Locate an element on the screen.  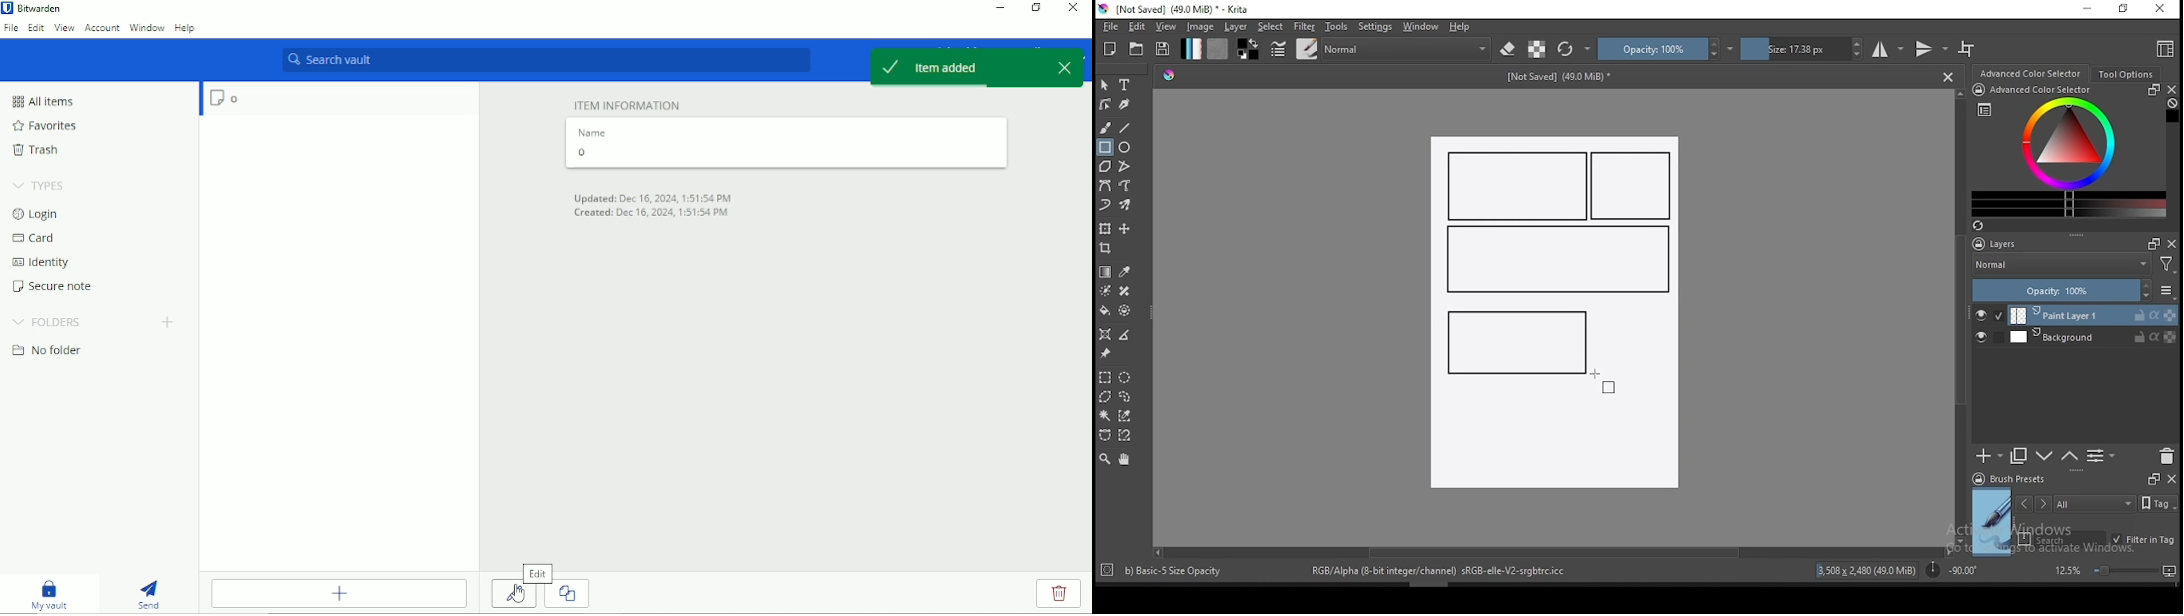
blending mode is located at coordinates (1408, 49).